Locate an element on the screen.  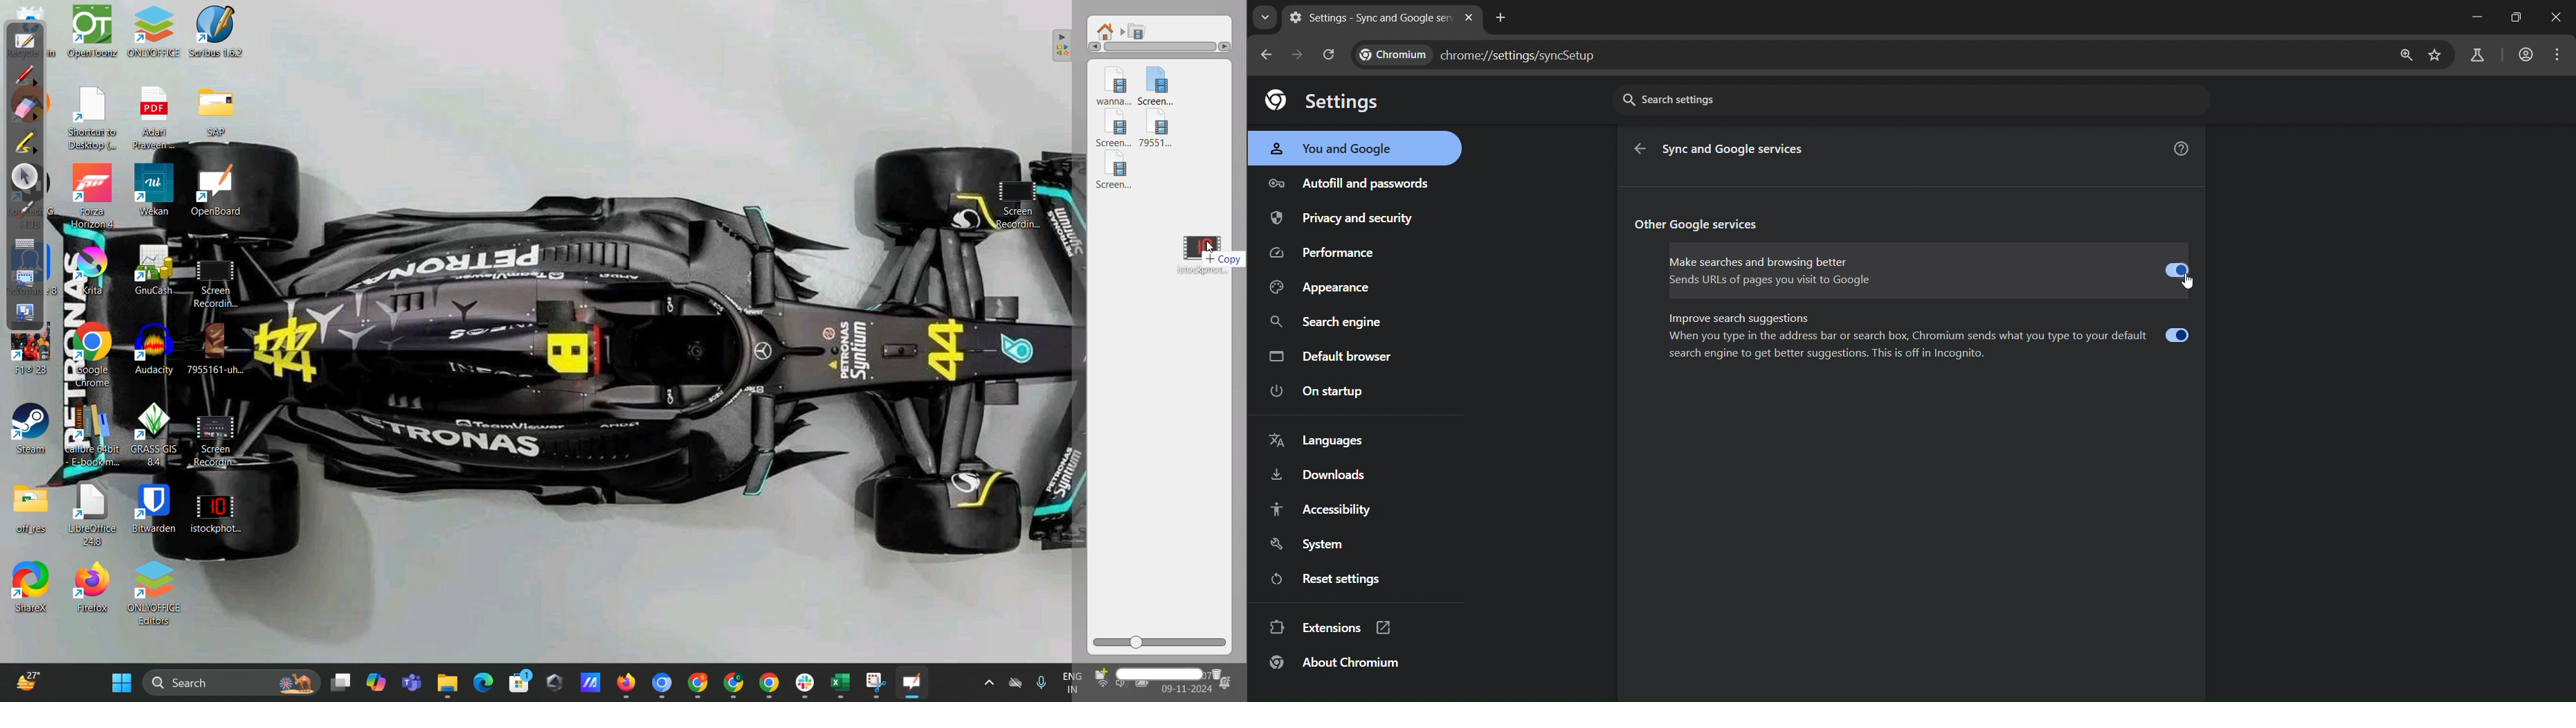
extensions is located at coordinates (1331, 627).